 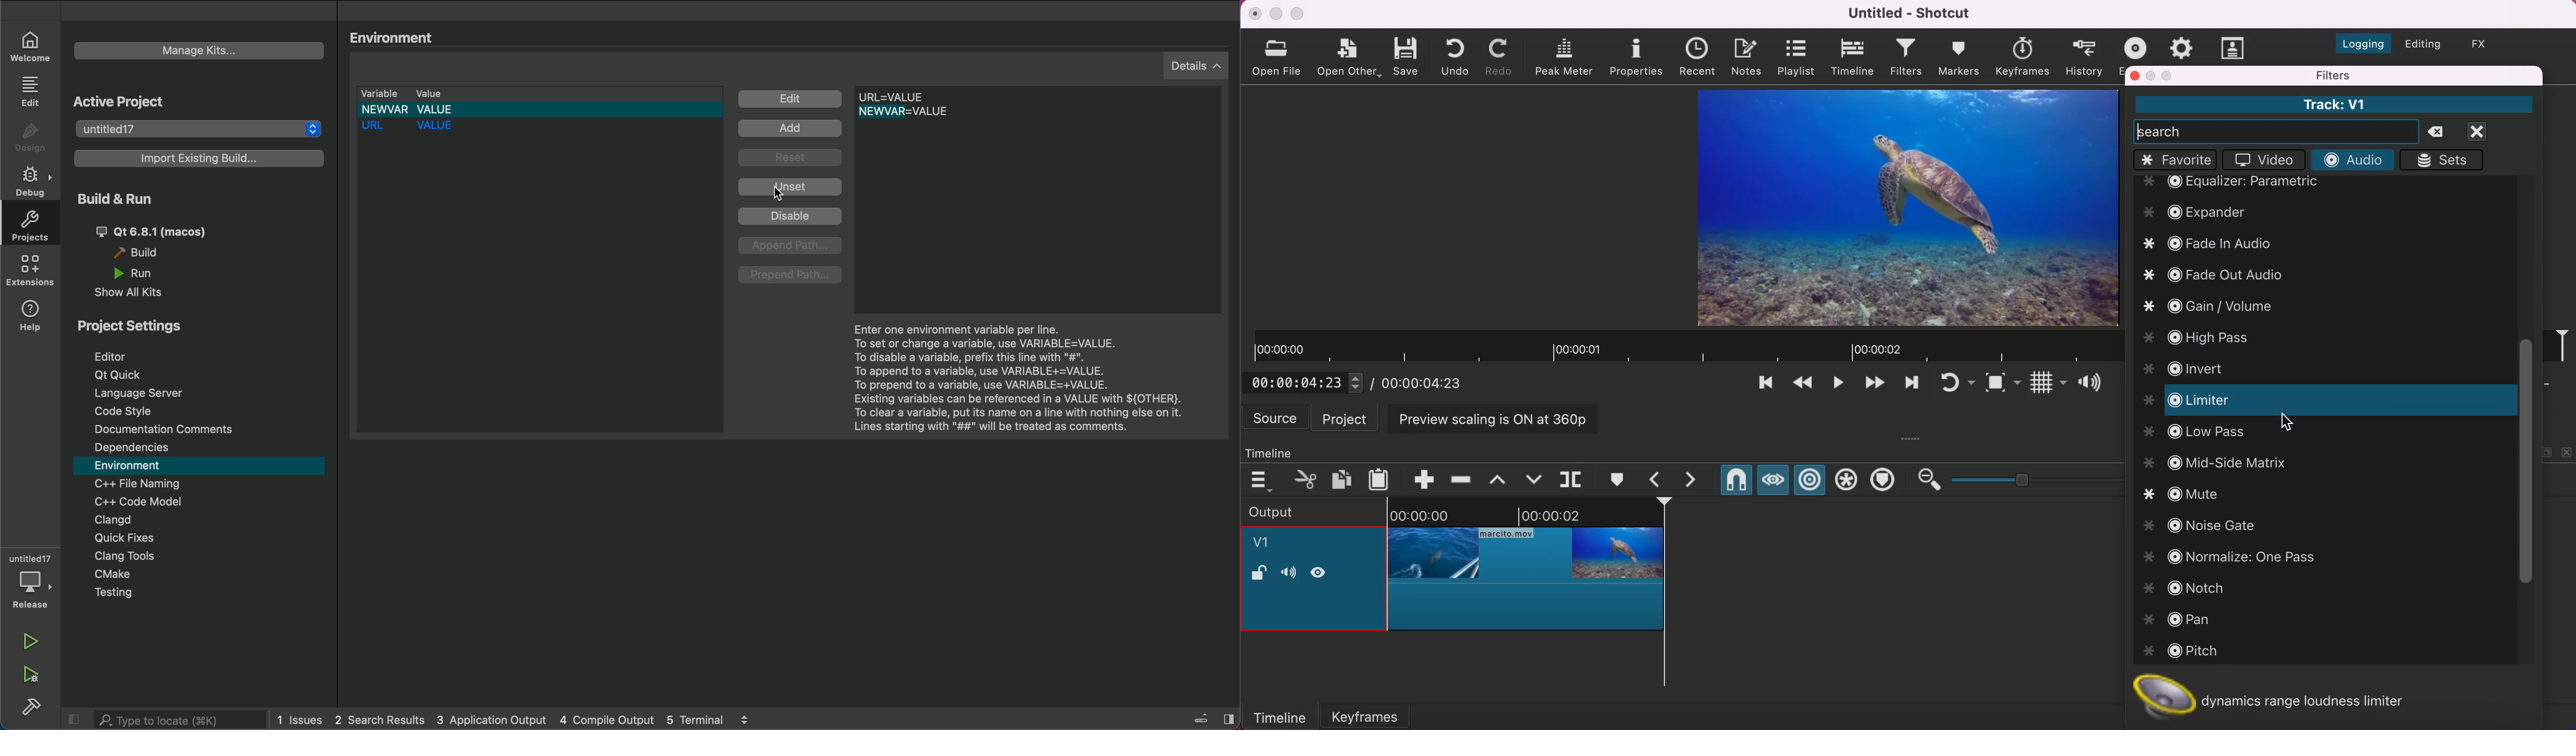 What do you see at coordinates (1378, 713) in the screenshot?
I see `keyframes` at bounding box center [1378, 713].